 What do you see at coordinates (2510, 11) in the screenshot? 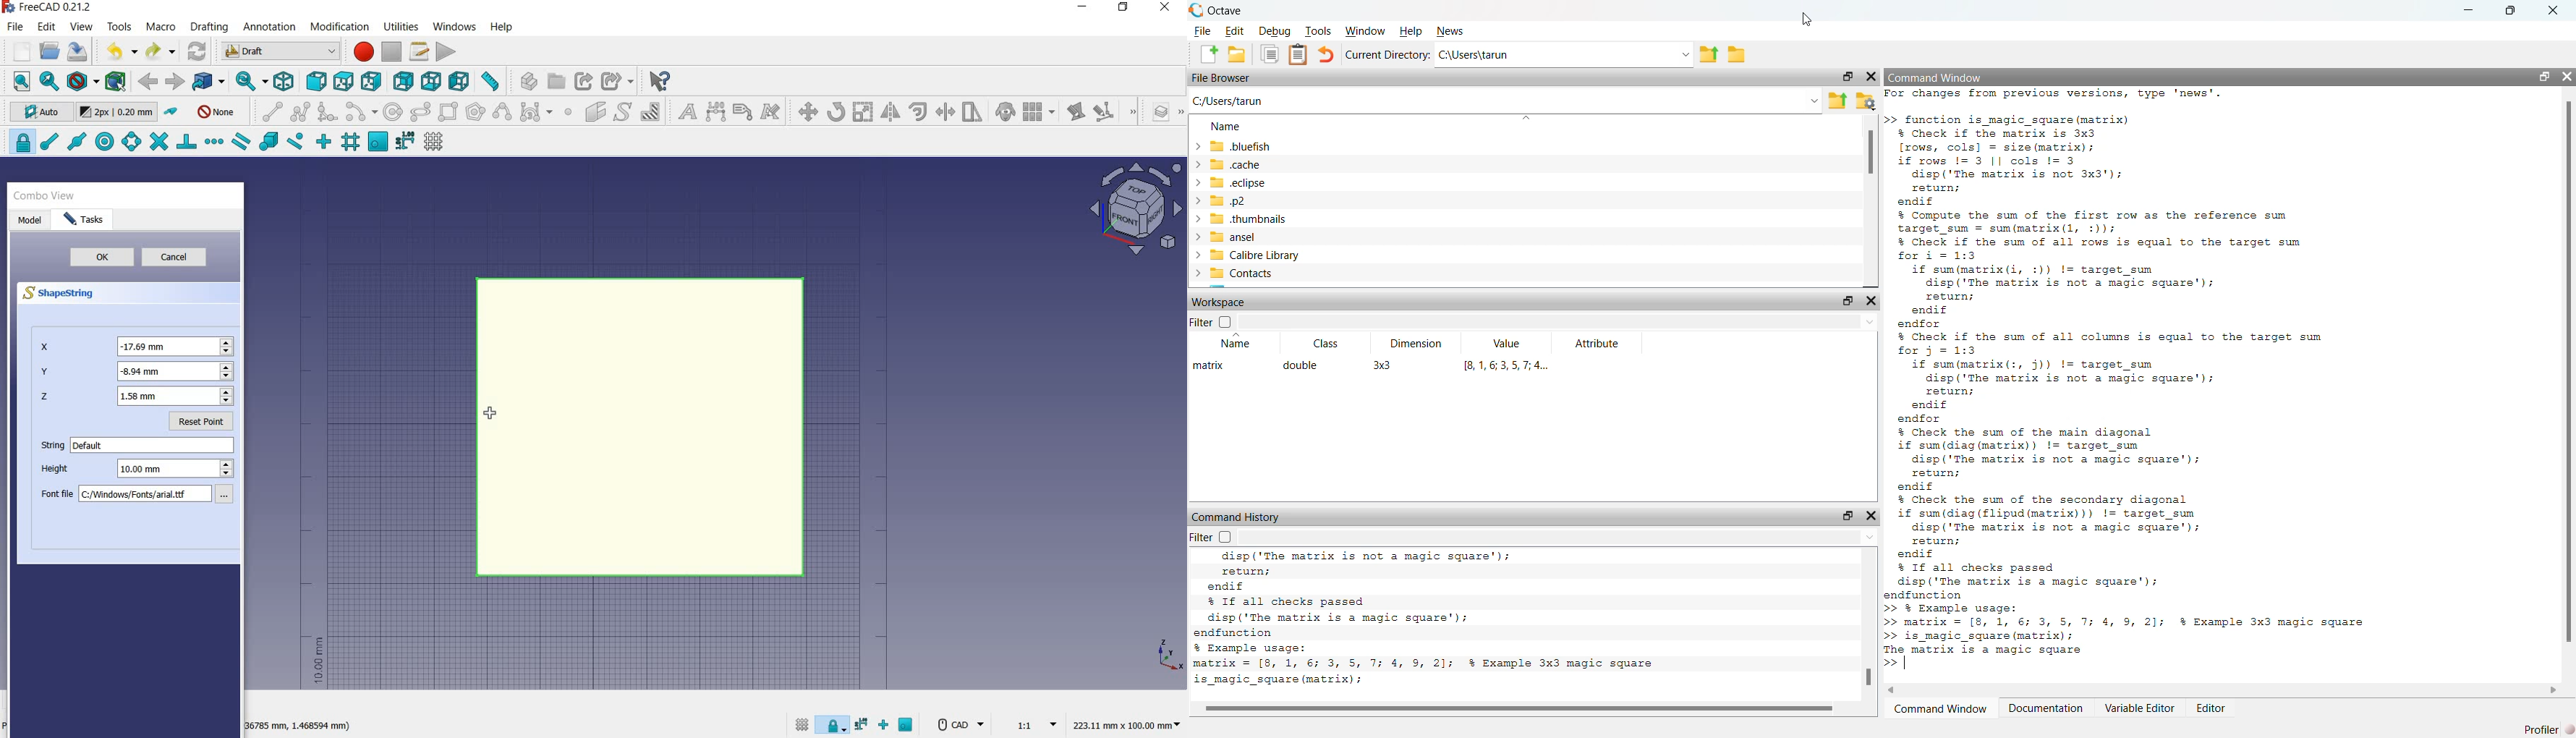
I see `maximize` at bounding box center [2510, 11].